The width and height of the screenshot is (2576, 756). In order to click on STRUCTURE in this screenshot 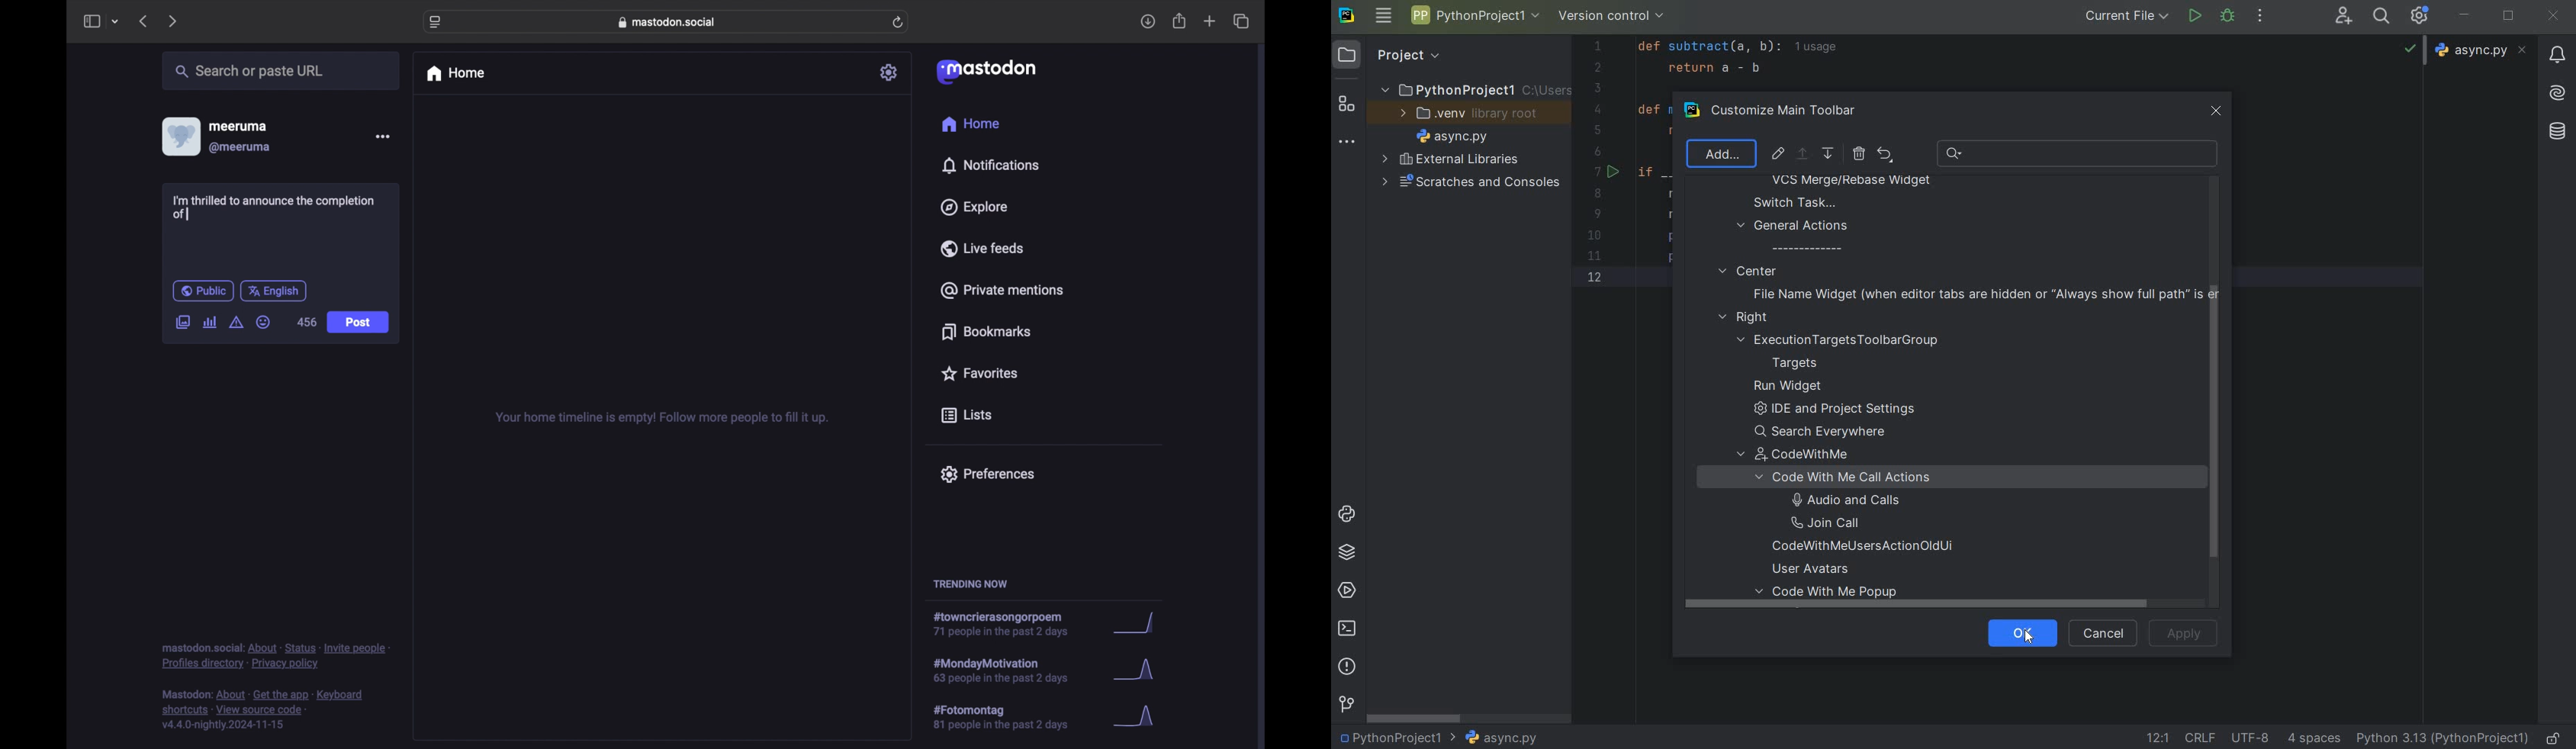, I will do `click(1348, 106)`.